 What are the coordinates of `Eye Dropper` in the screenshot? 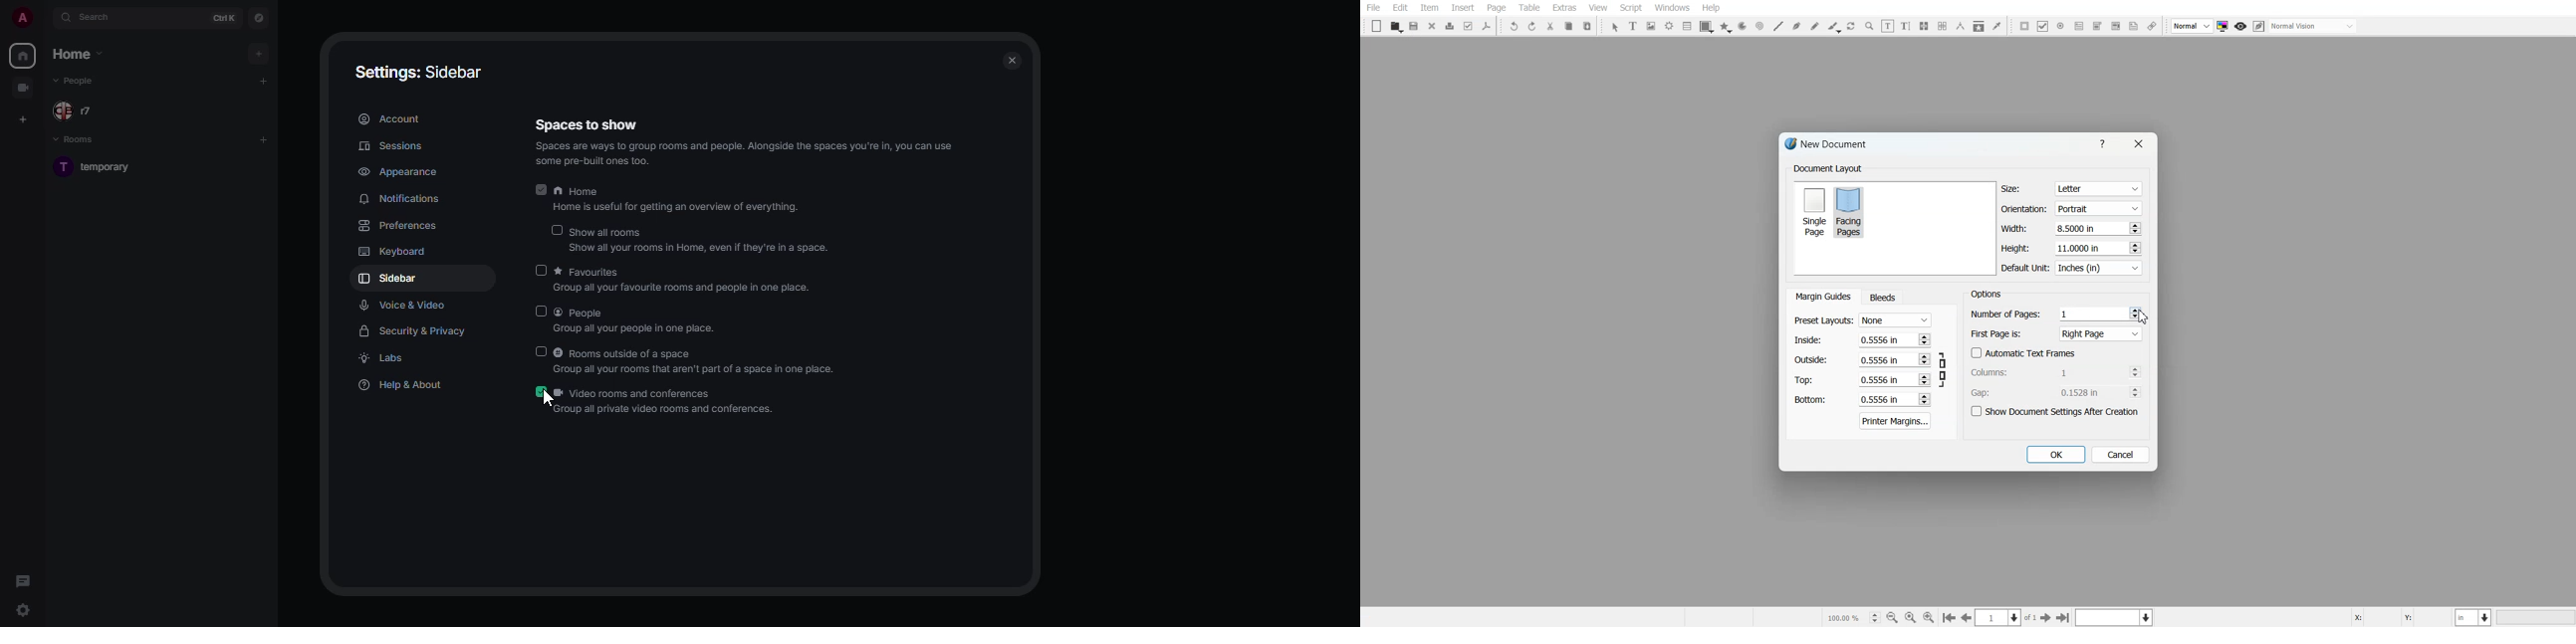 It's located at (1997, 25).